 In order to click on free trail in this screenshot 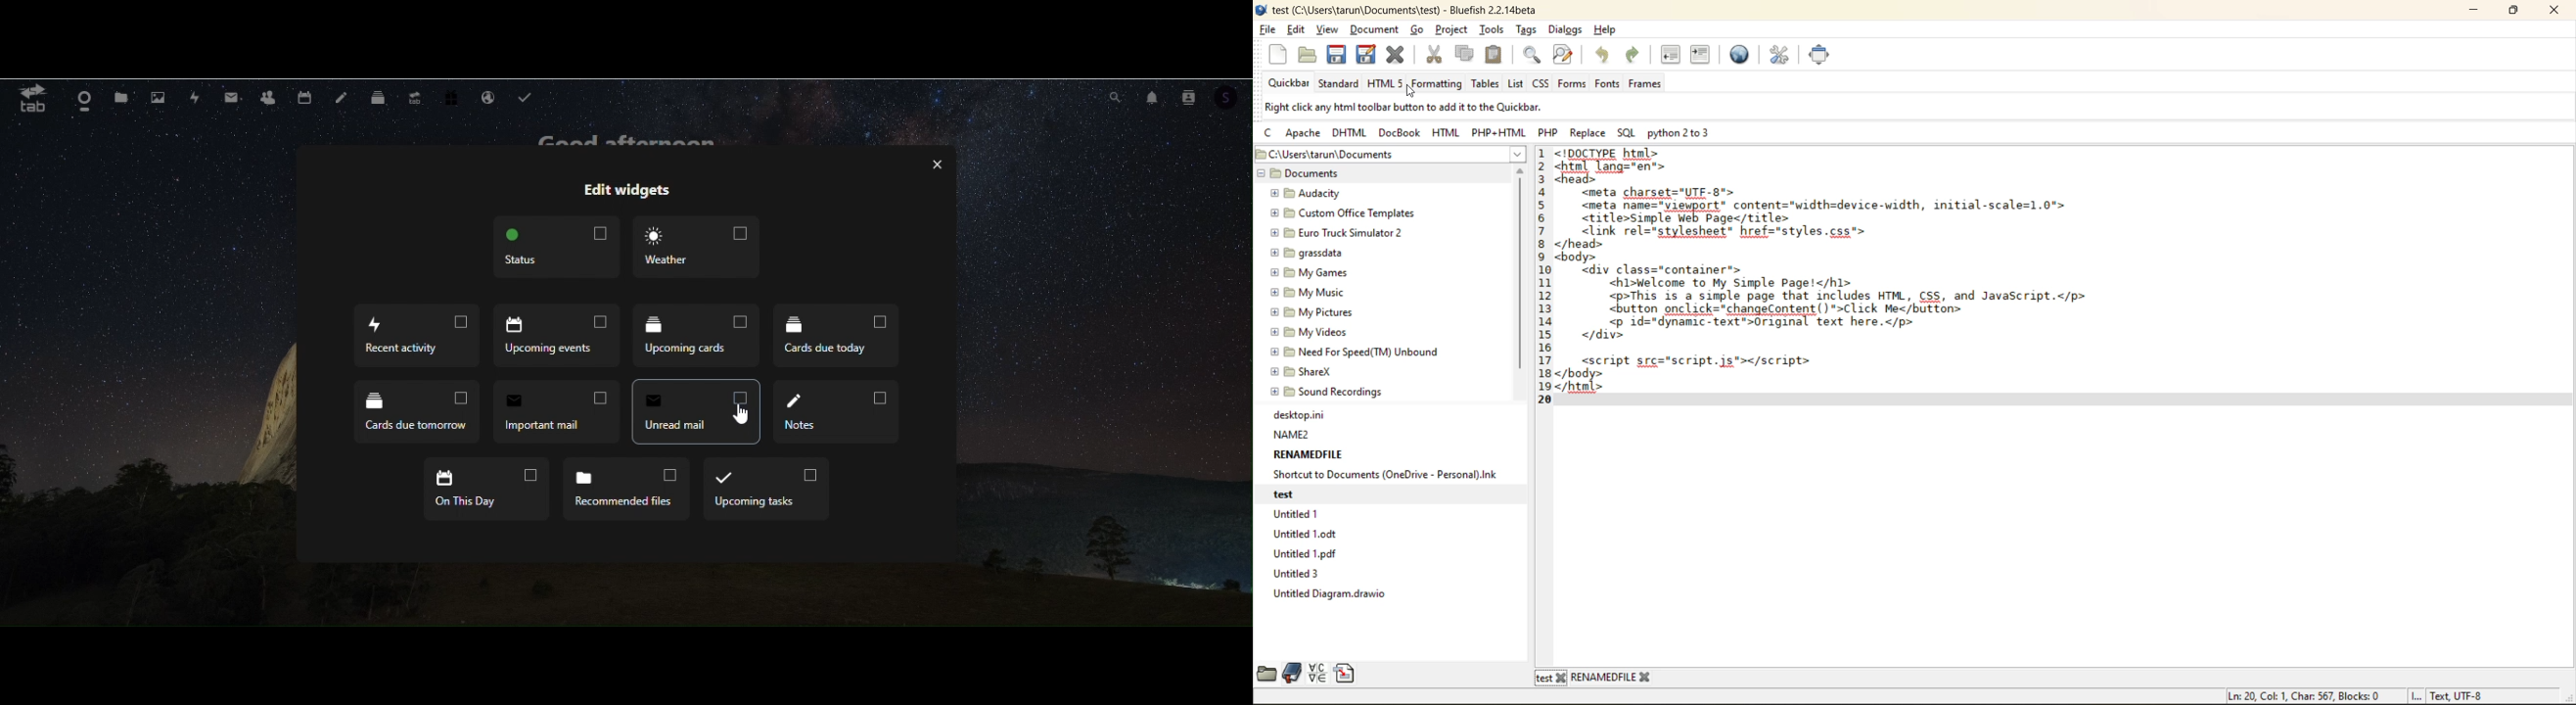, I will do `click(453, 95)`.